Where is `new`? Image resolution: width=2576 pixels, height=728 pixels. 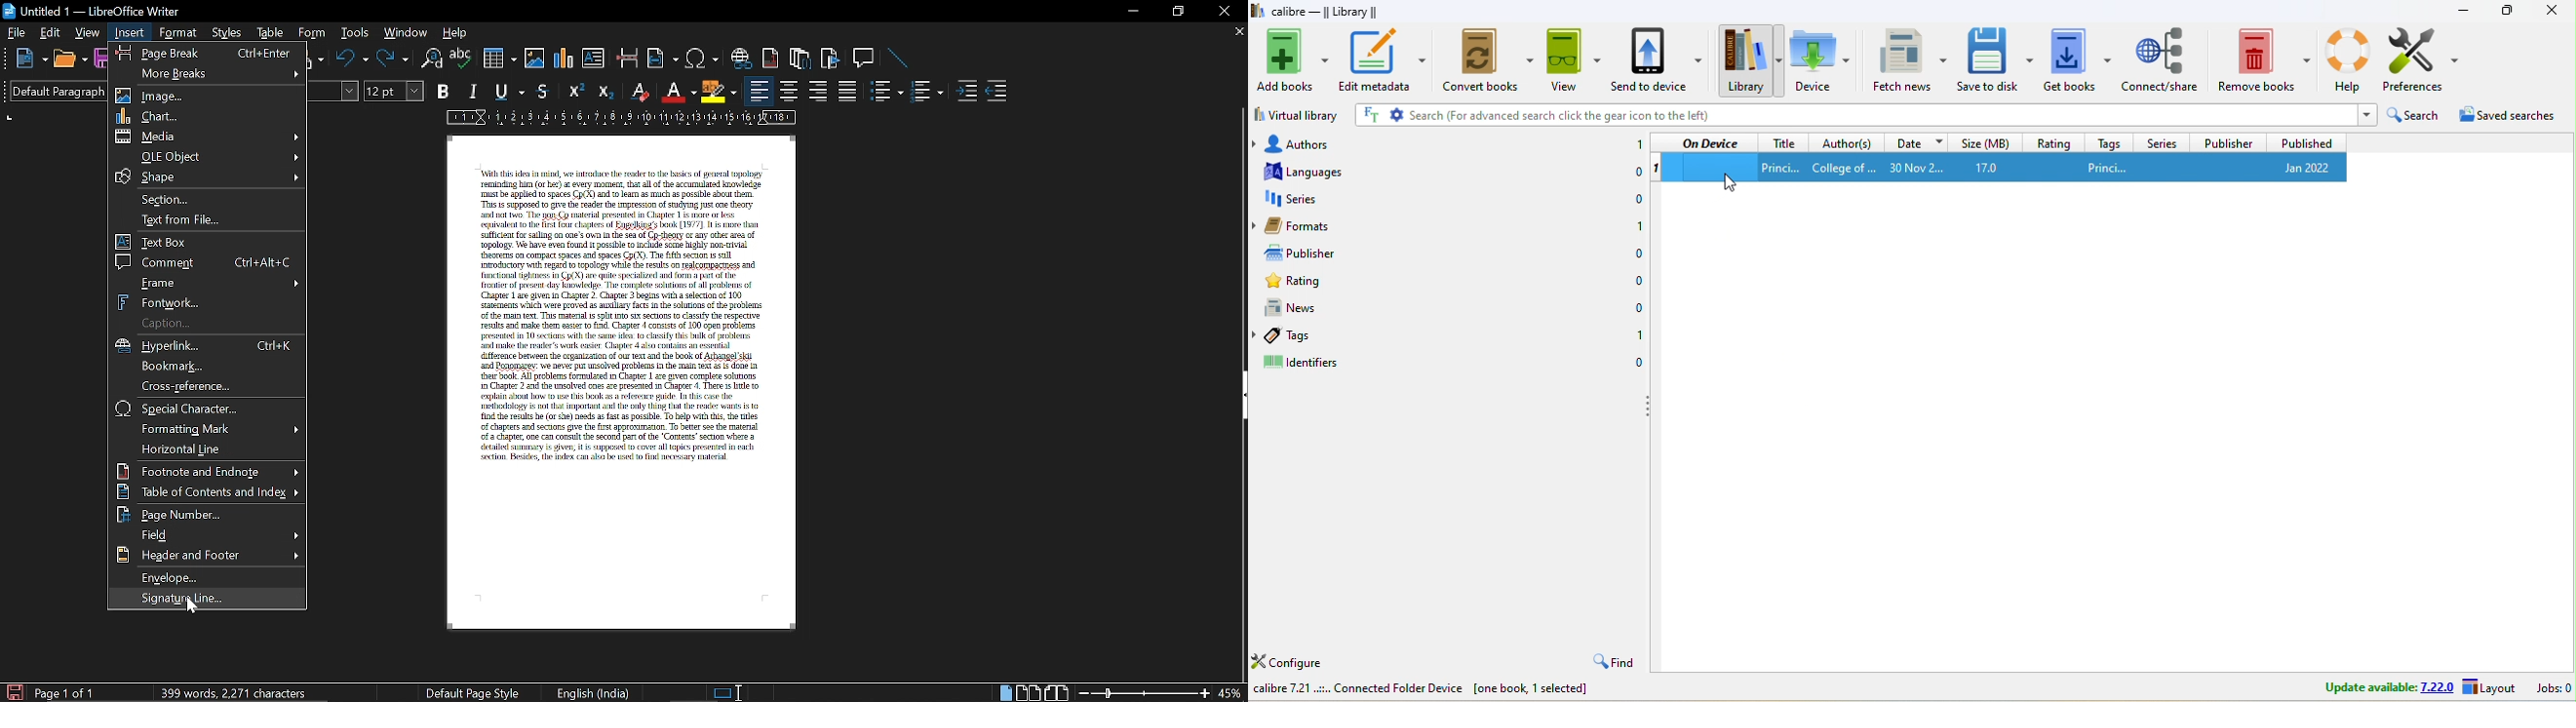
new is located at coordinates (23, 58).